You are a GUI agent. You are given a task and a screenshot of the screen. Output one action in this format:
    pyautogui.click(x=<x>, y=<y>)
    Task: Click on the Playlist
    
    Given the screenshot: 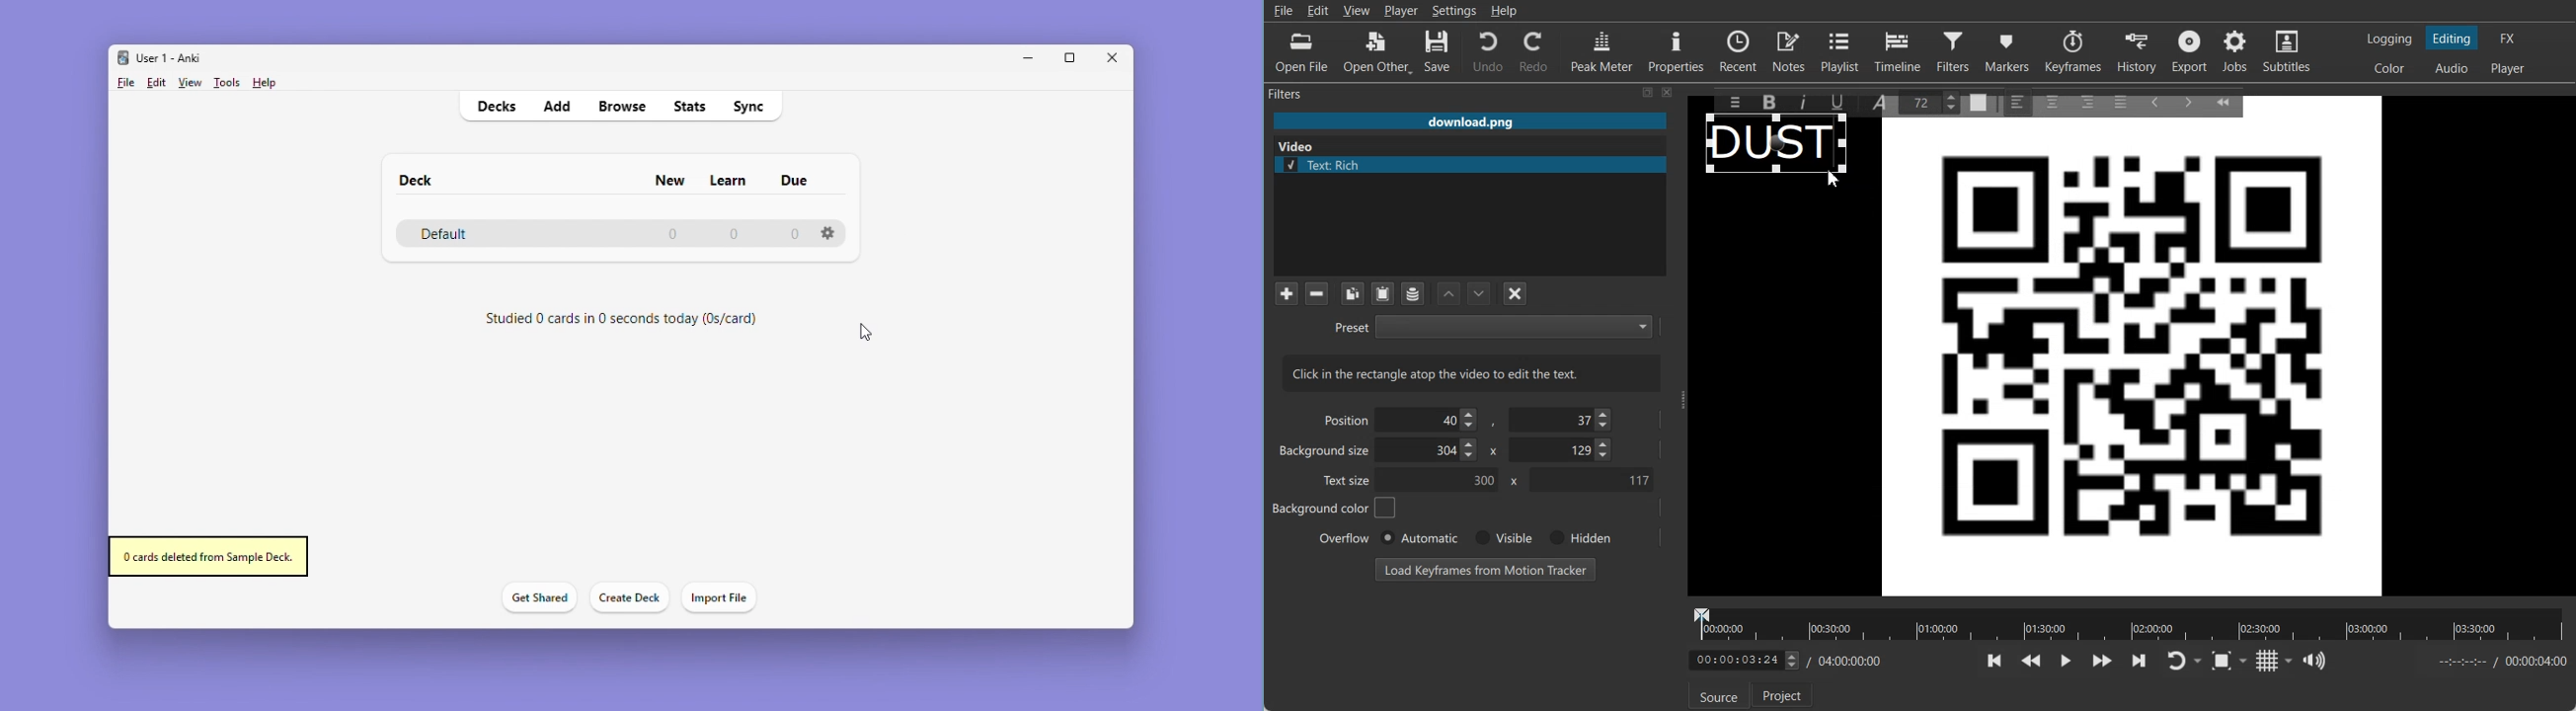 What is the action you would take?
    pyautogui.click(x=1842, y=50)
    